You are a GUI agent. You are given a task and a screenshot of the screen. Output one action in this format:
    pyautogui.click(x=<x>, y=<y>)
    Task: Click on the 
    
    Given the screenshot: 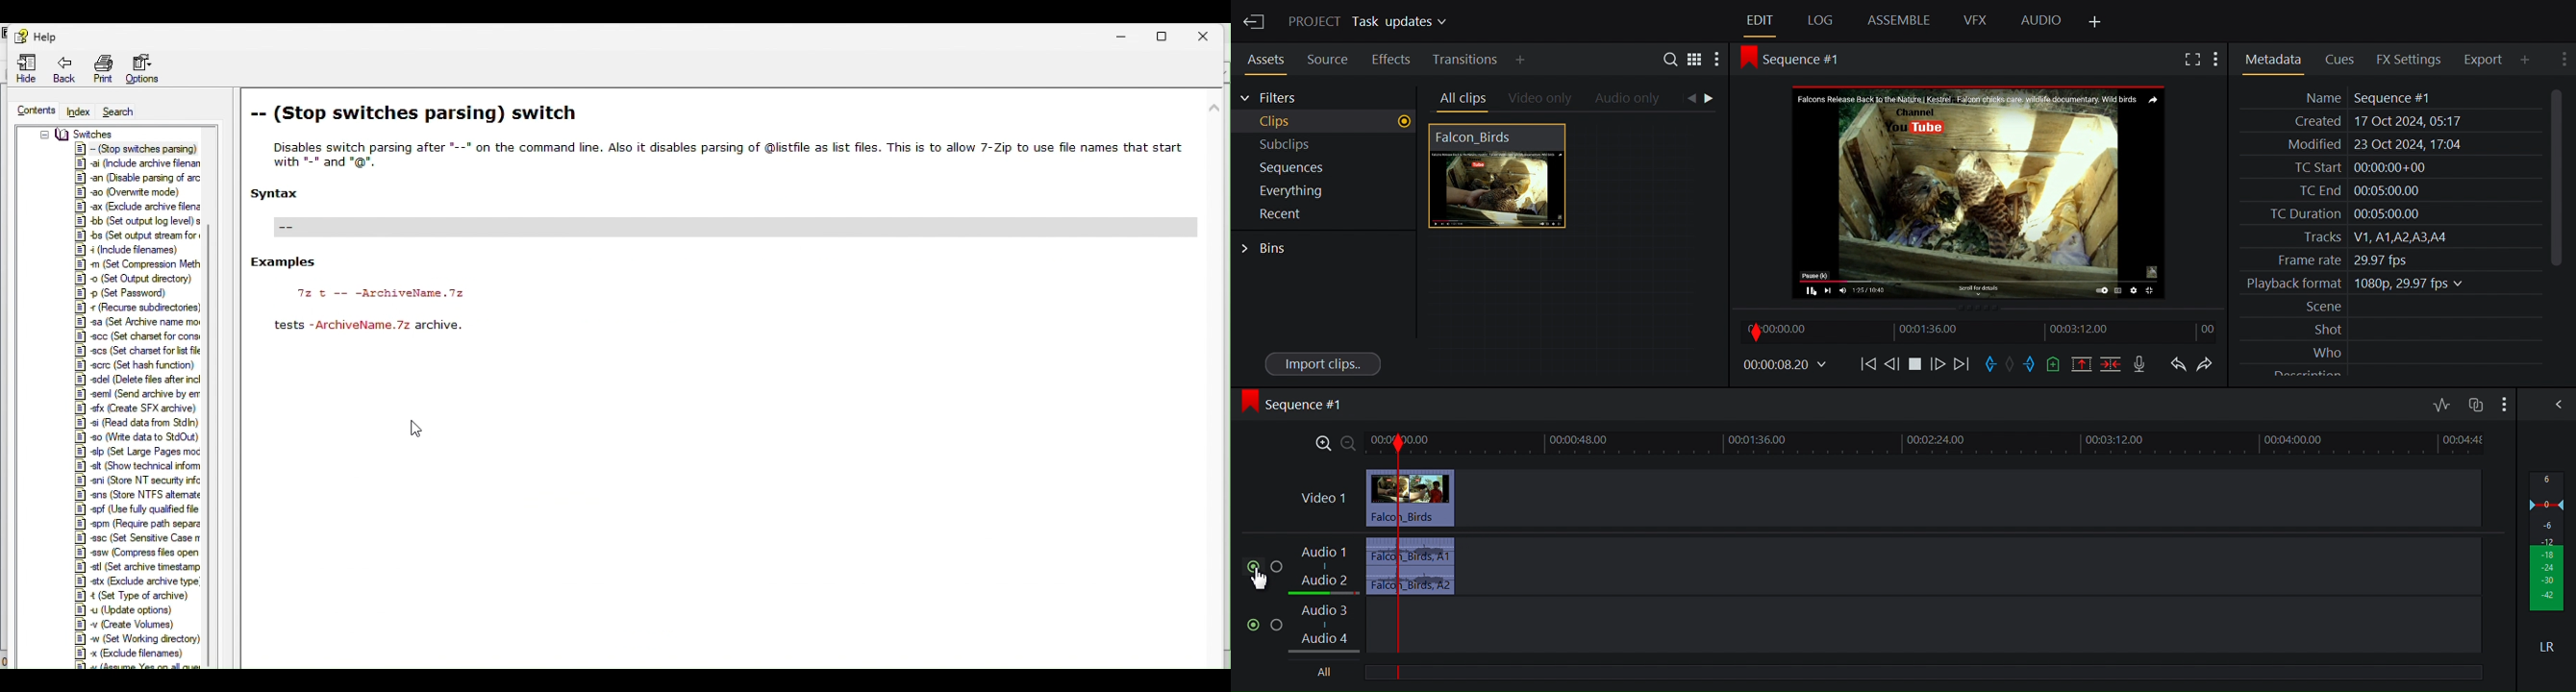 What is the action you would take?
    pyautogui.click(x=138, y=365)
    